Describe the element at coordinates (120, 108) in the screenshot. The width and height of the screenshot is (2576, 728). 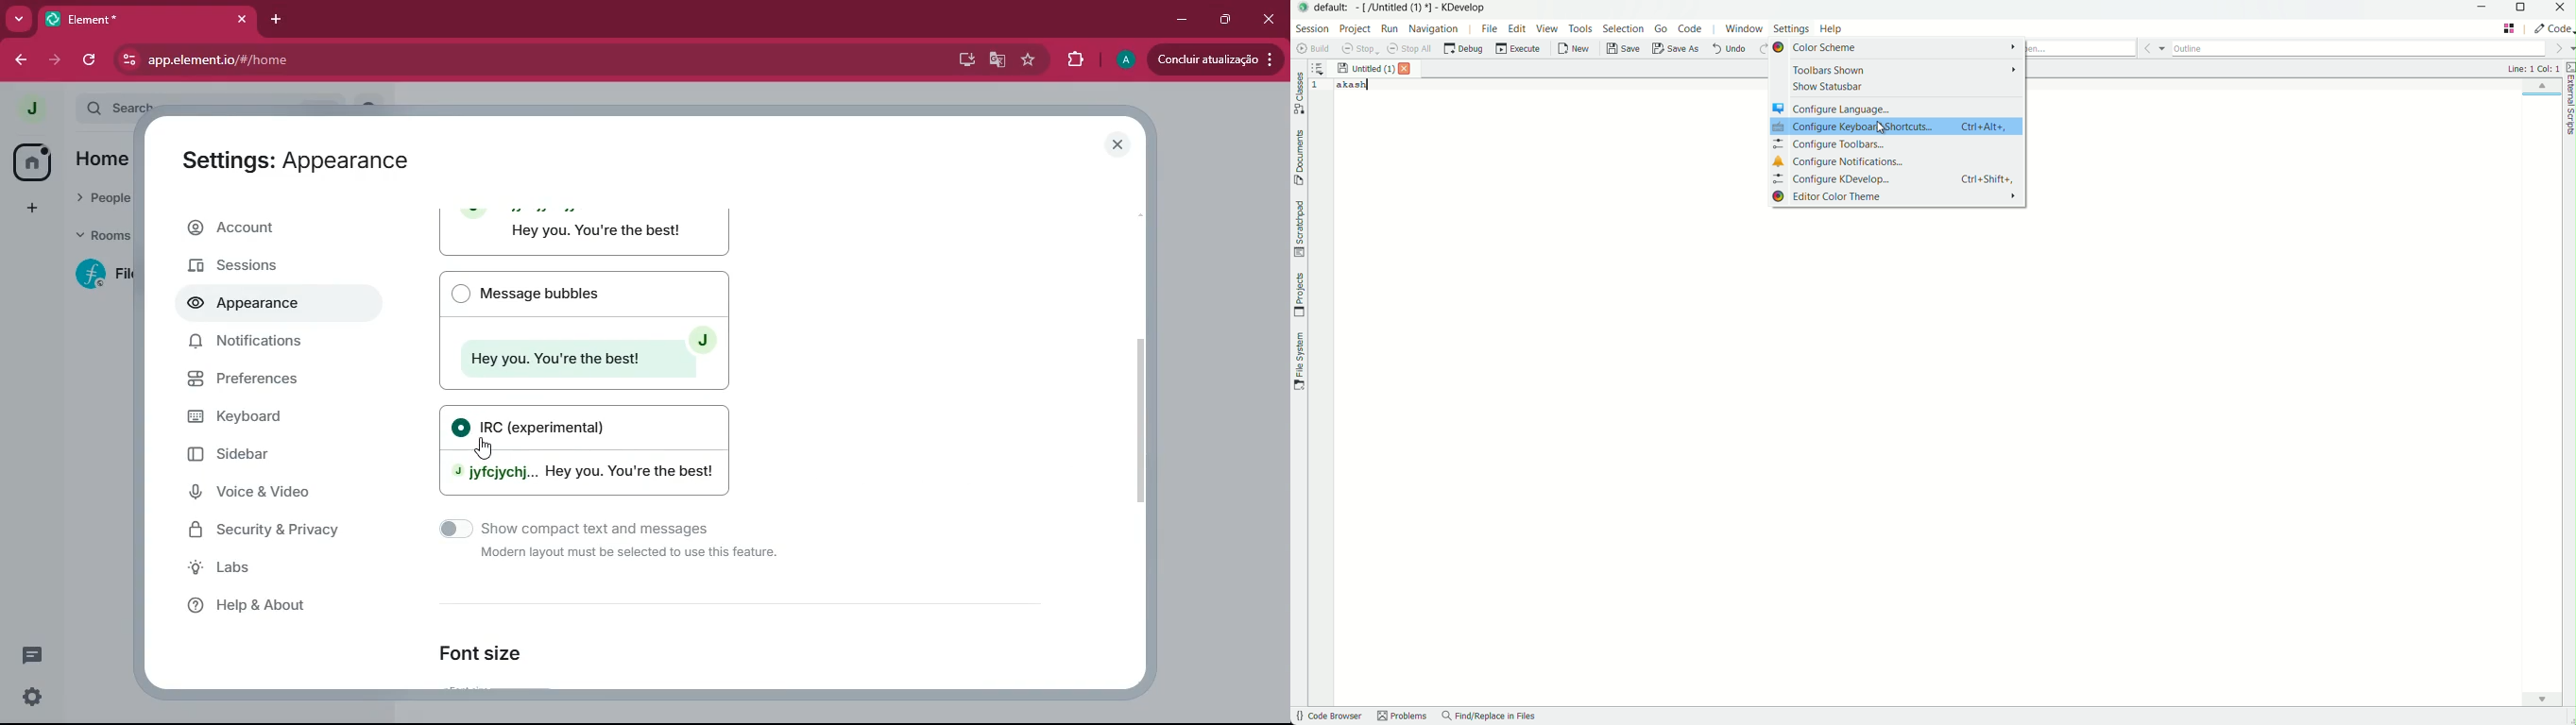
I see `search` at that location.